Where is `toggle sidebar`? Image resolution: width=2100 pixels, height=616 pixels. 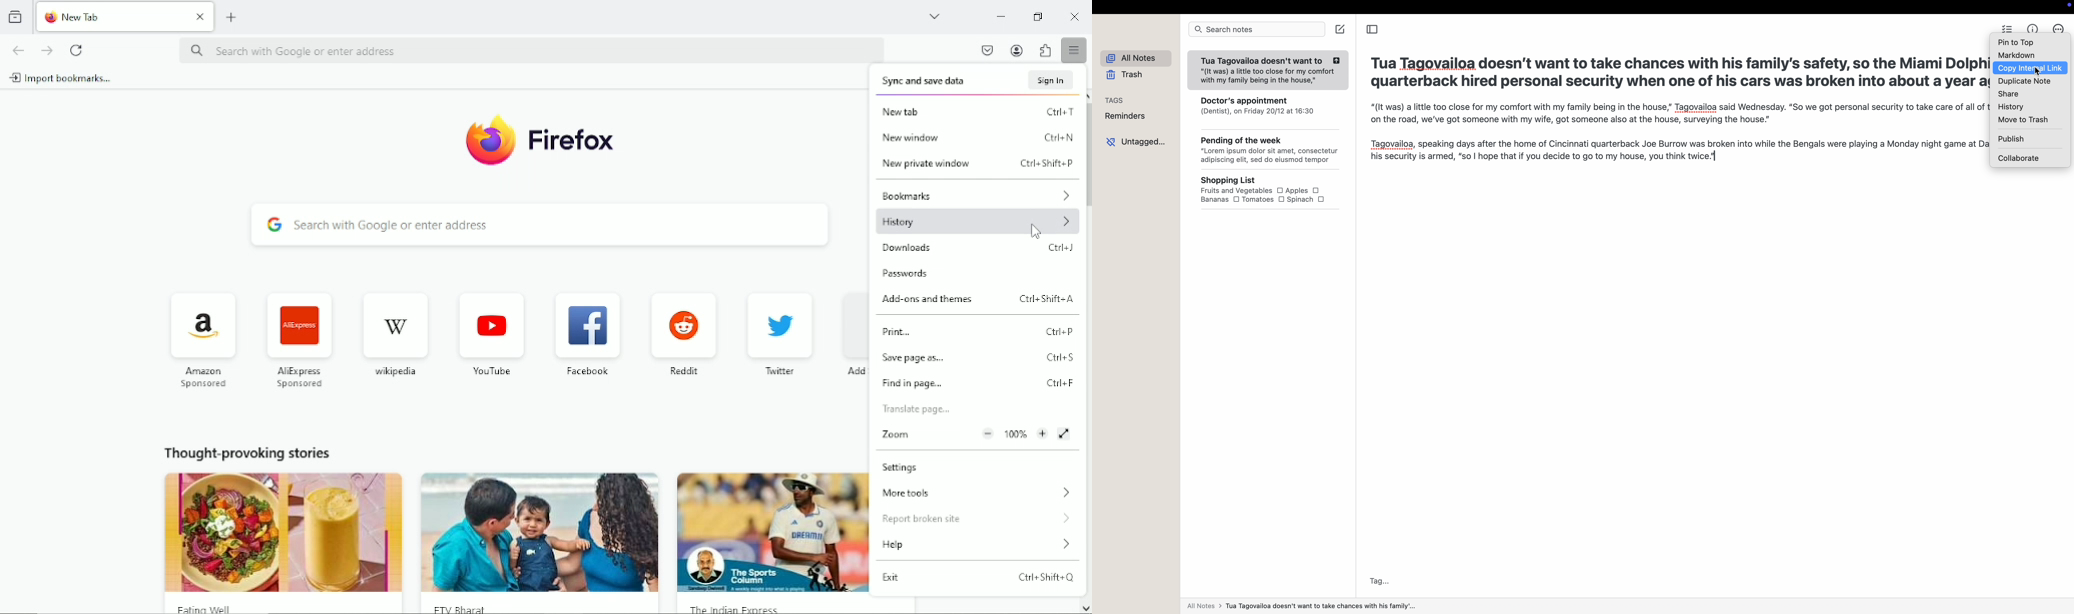
toggle sidebar is located at coordinates (1374, 30).